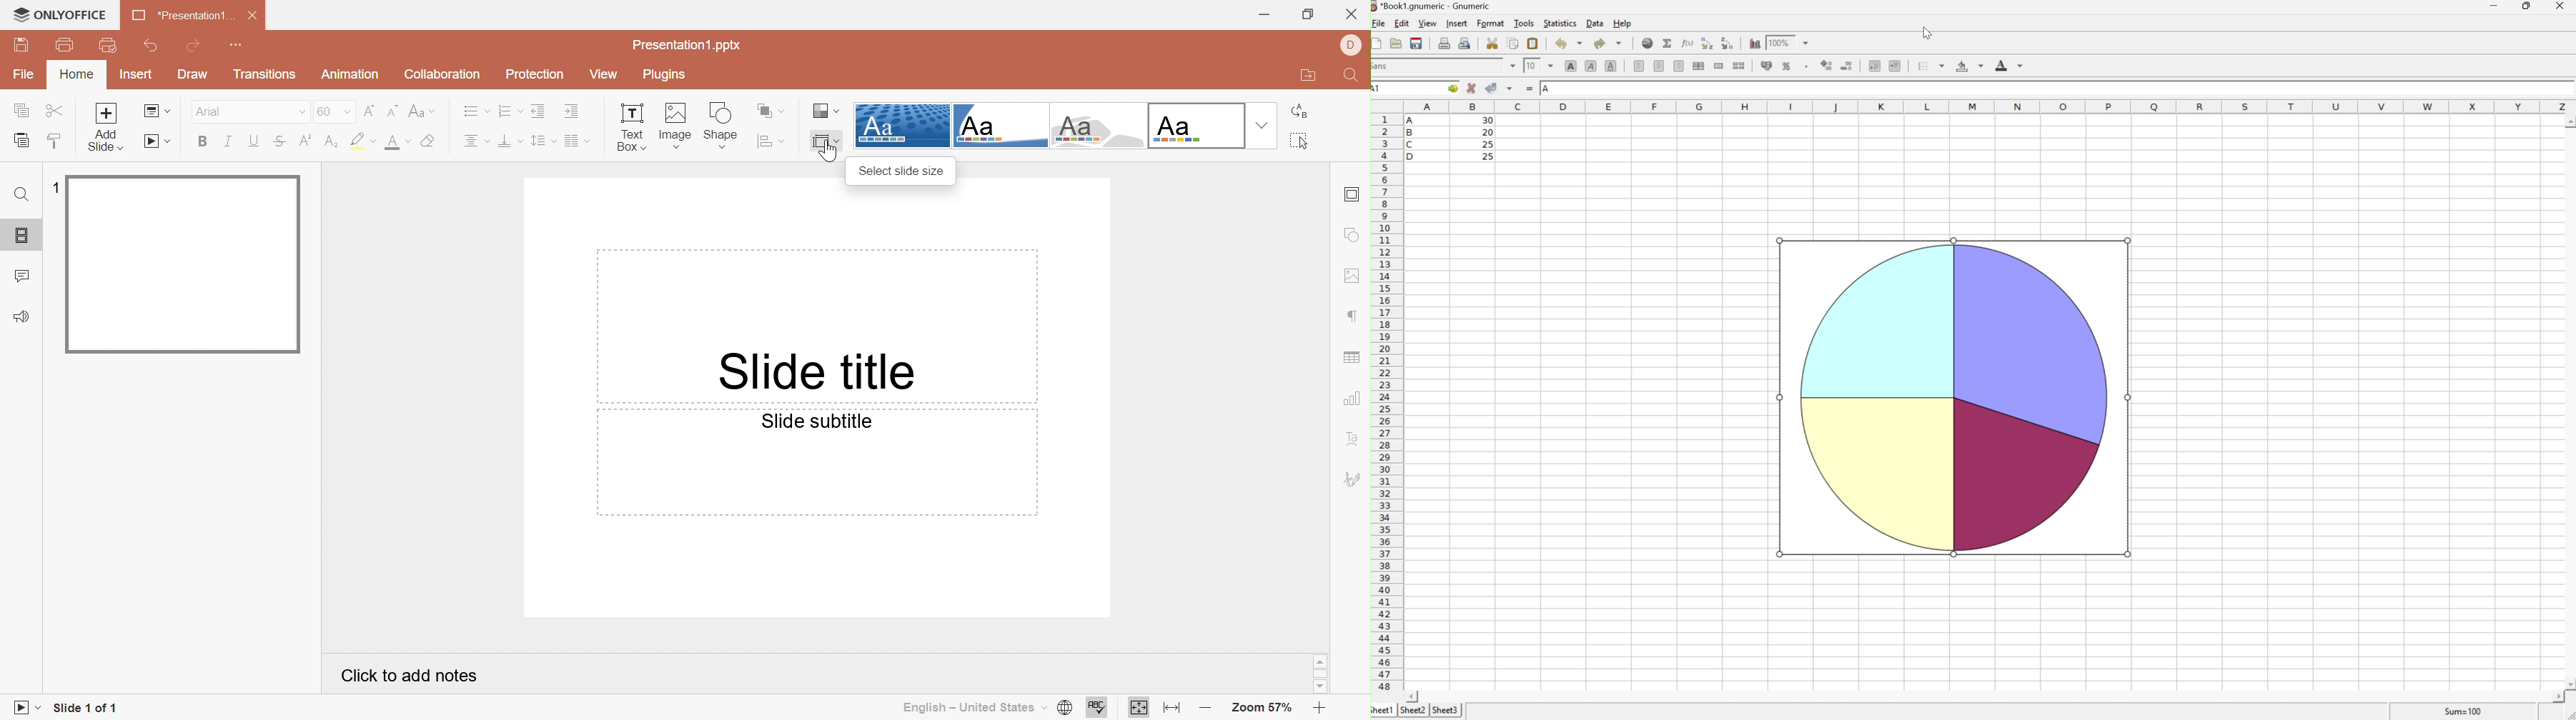 The image size is (2576, 728). I want to click on Bold, so click(1571, 66).